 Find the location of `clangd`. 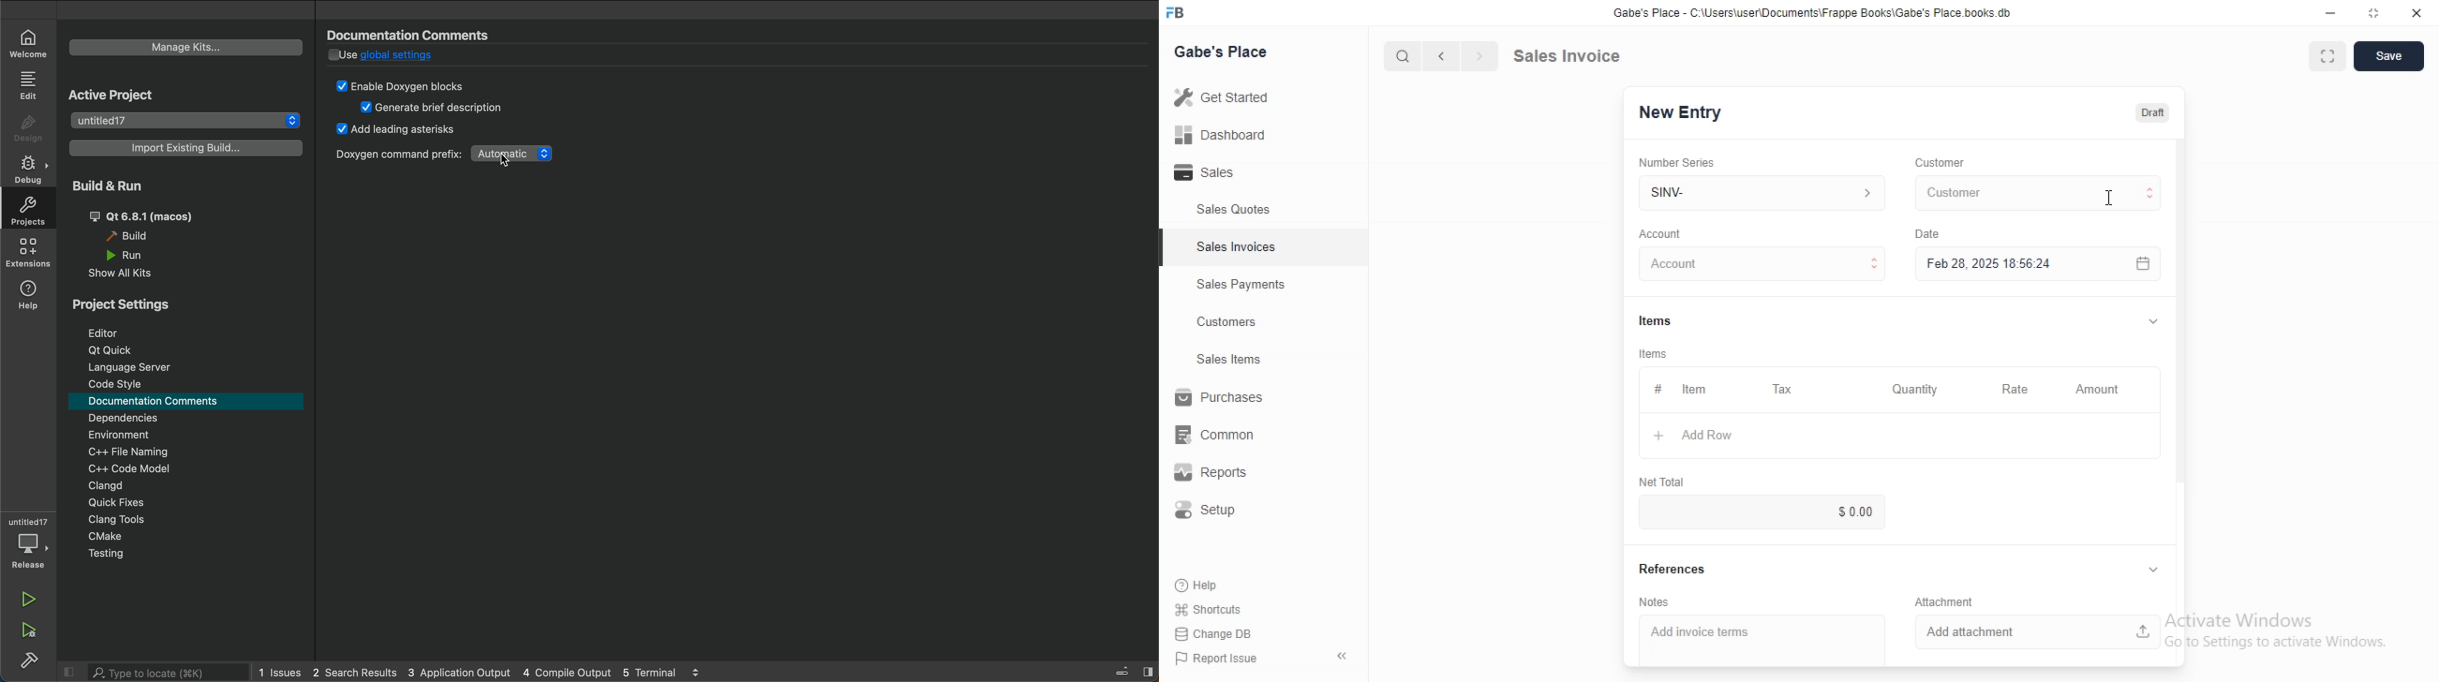

clangd is located at coordinates (102, 486).